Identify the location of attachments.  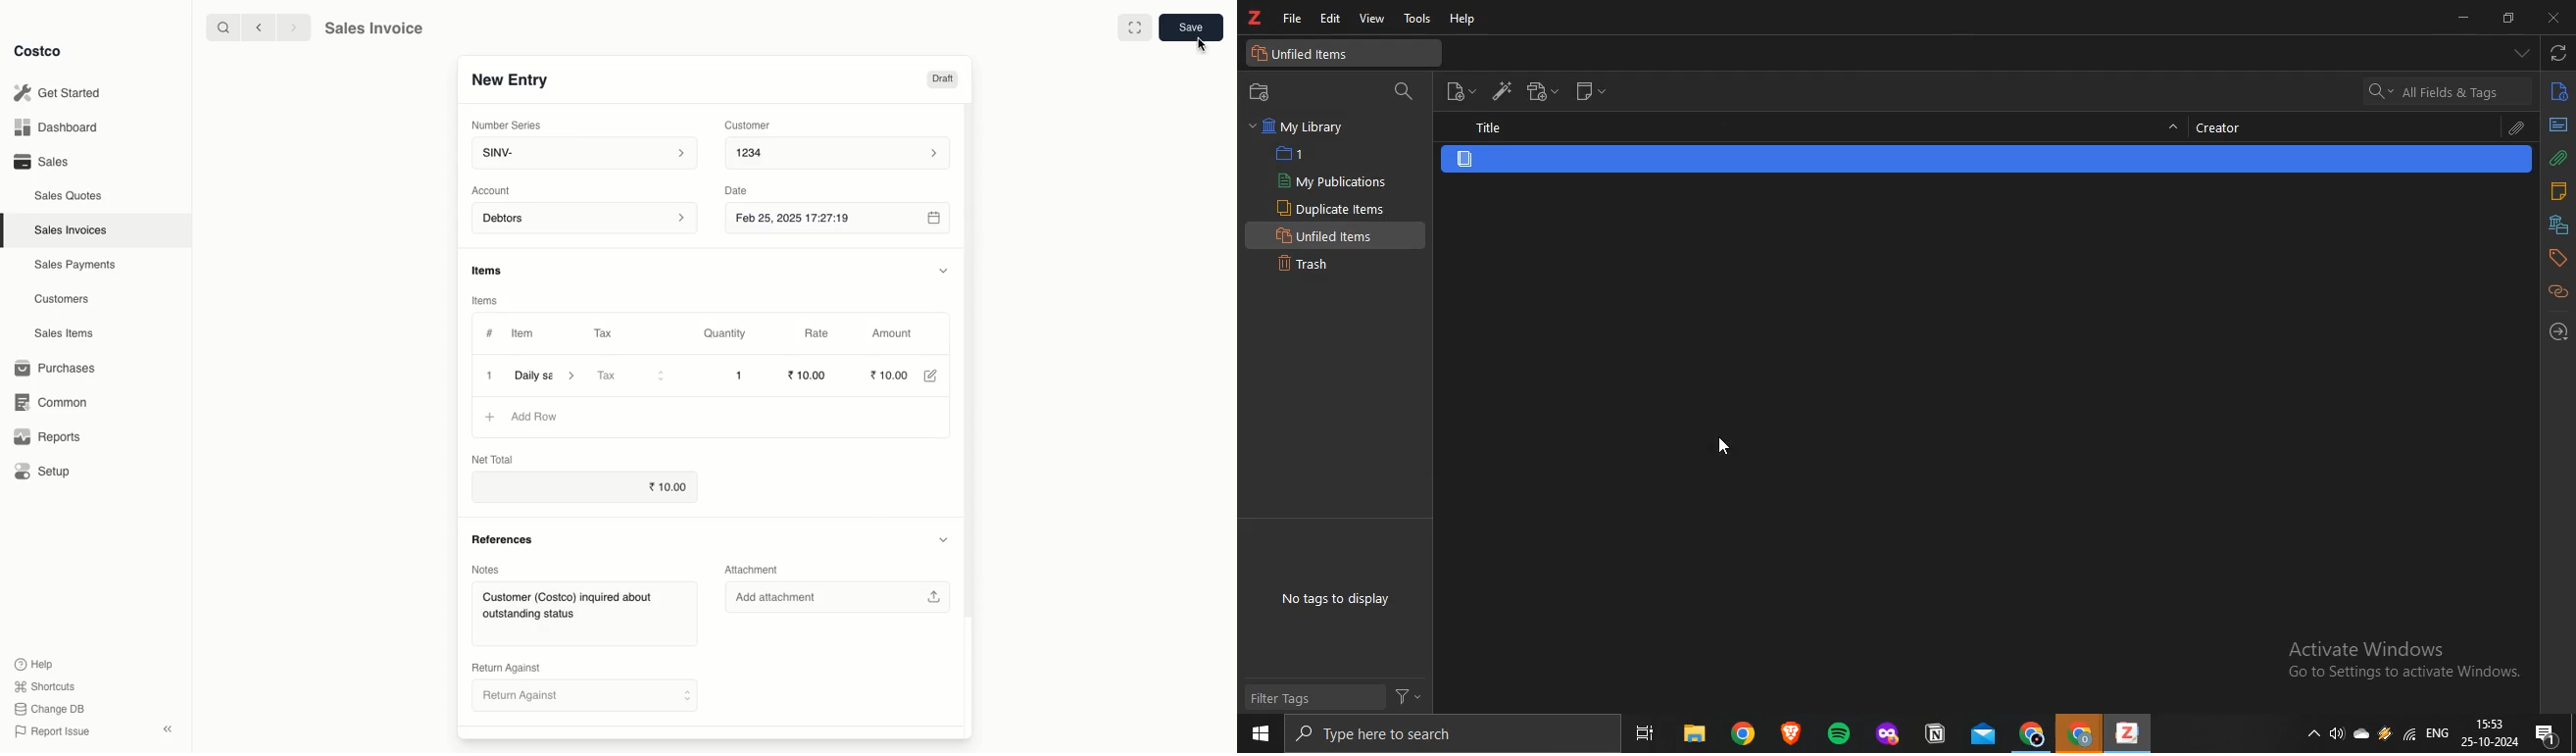
(2558, 158).